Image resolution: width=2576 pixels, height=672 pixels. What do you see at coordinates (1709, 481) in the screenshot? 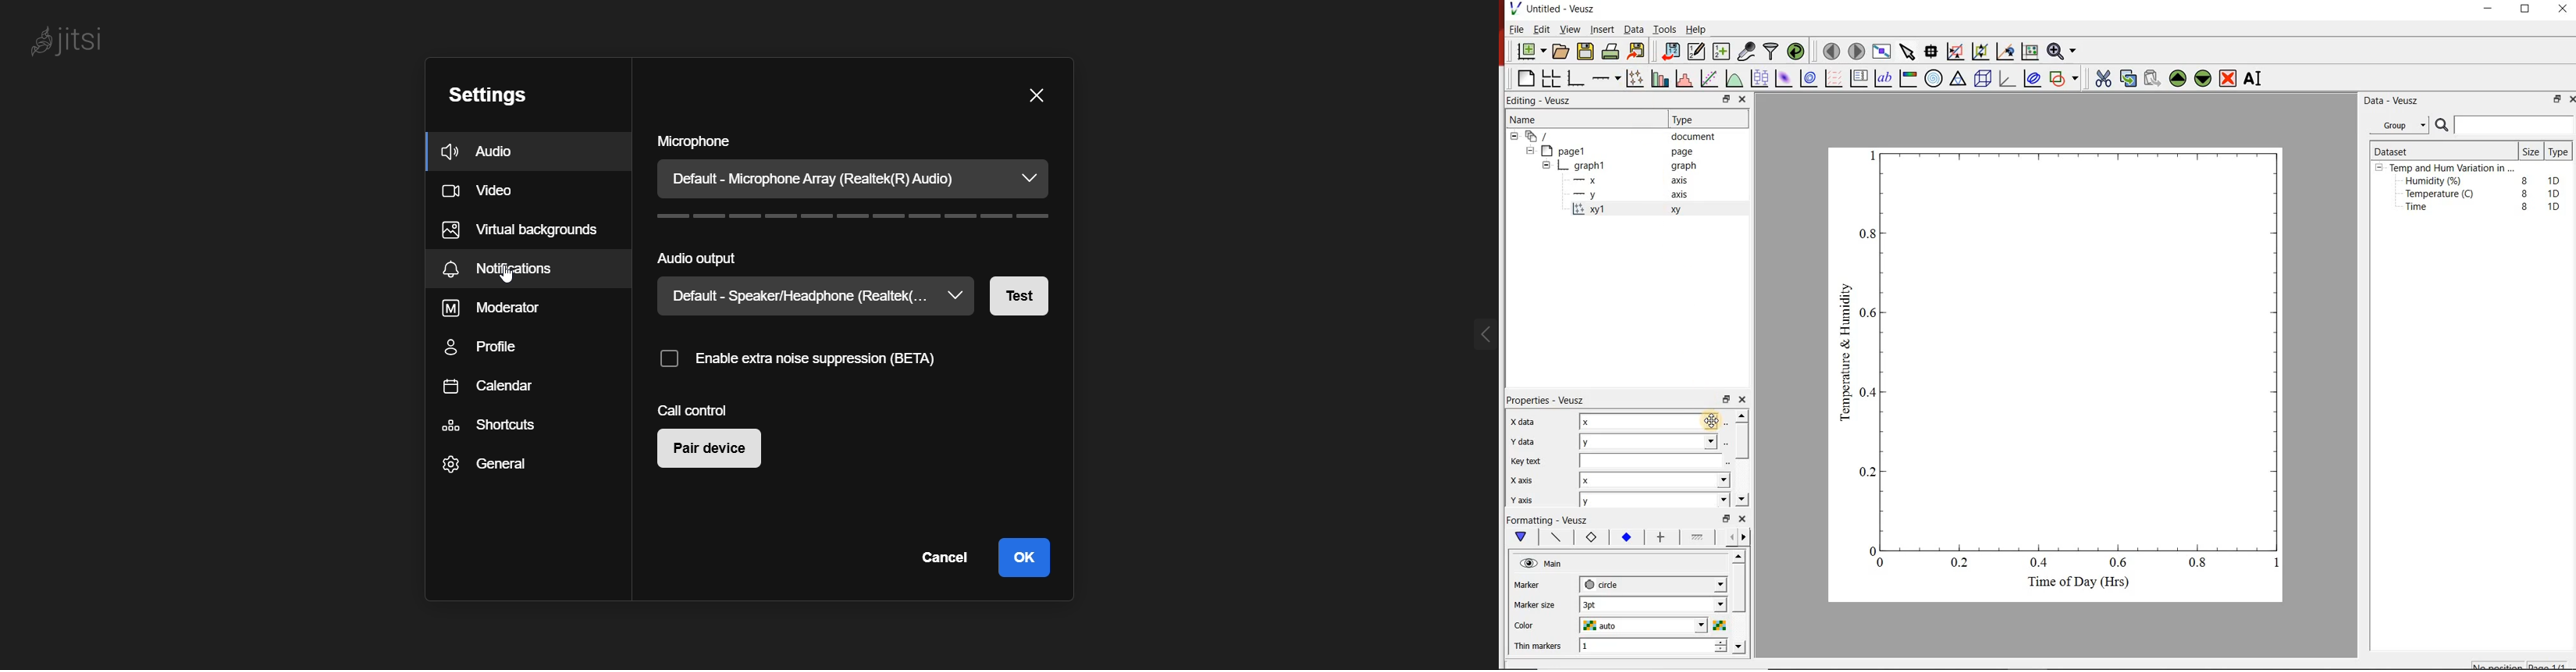
I see `x axis dropdown` at bounding box center [1709, 481].